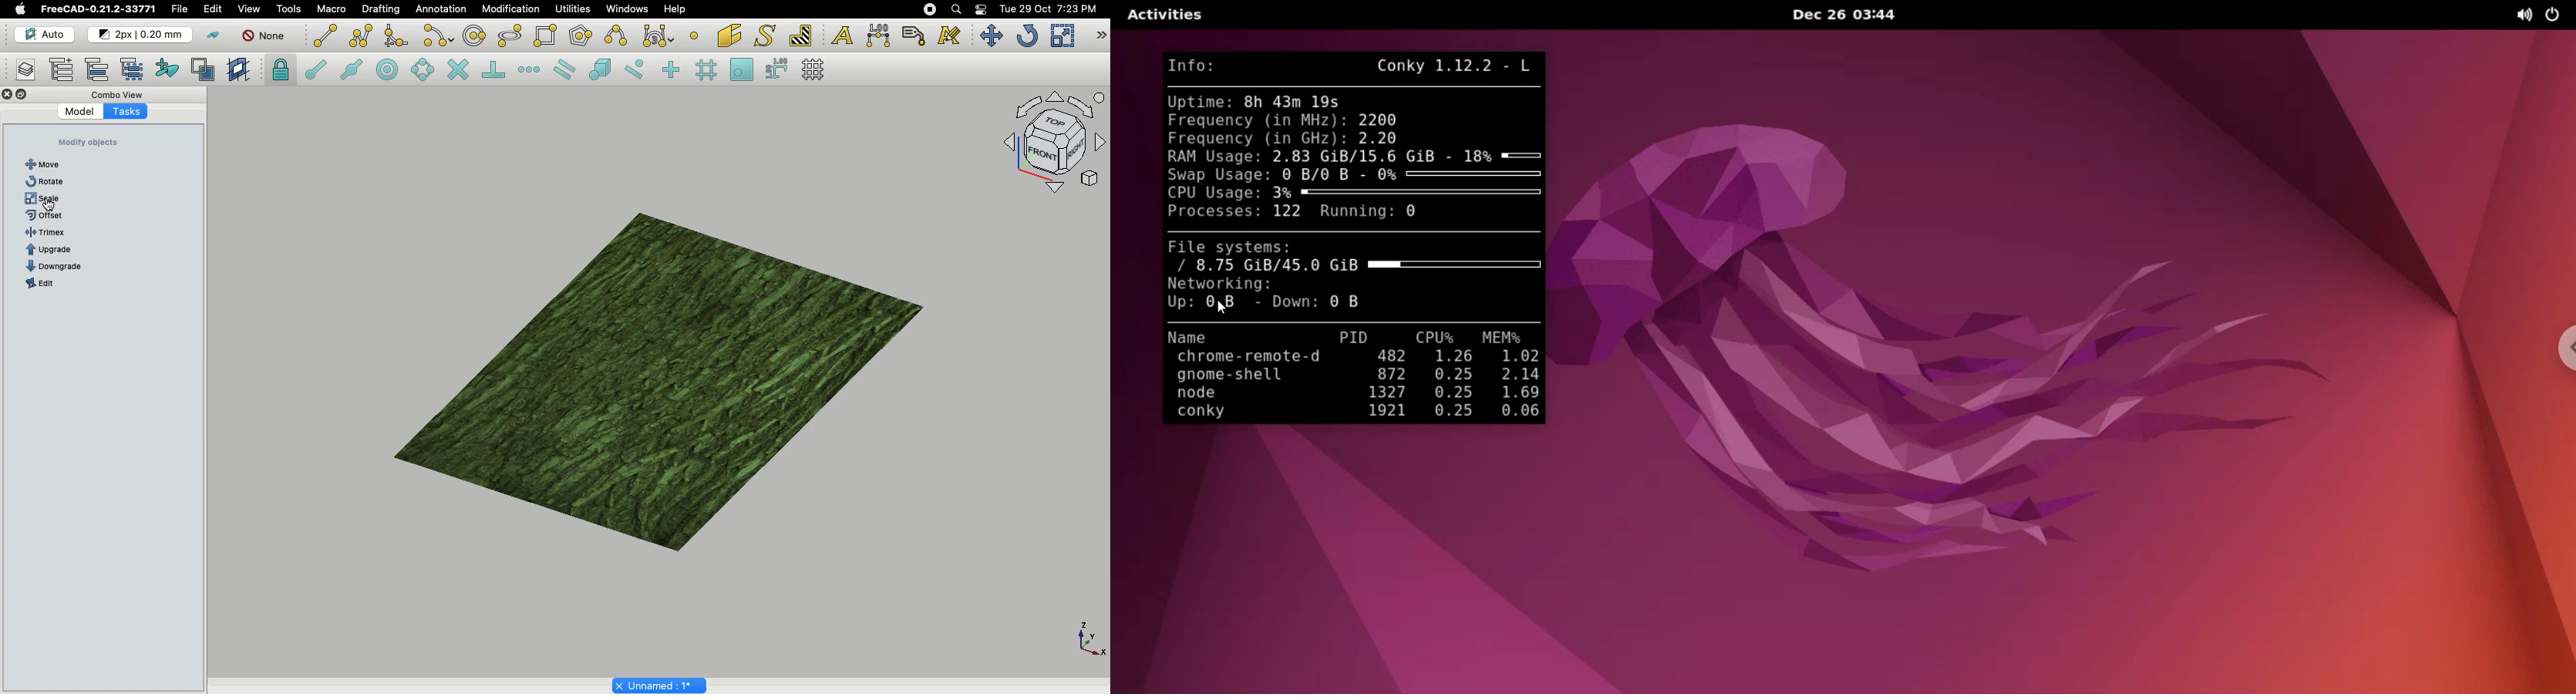  Describe the element at coordinates (54, 317) in the screenshot. I see `Bézier curve` at that location.